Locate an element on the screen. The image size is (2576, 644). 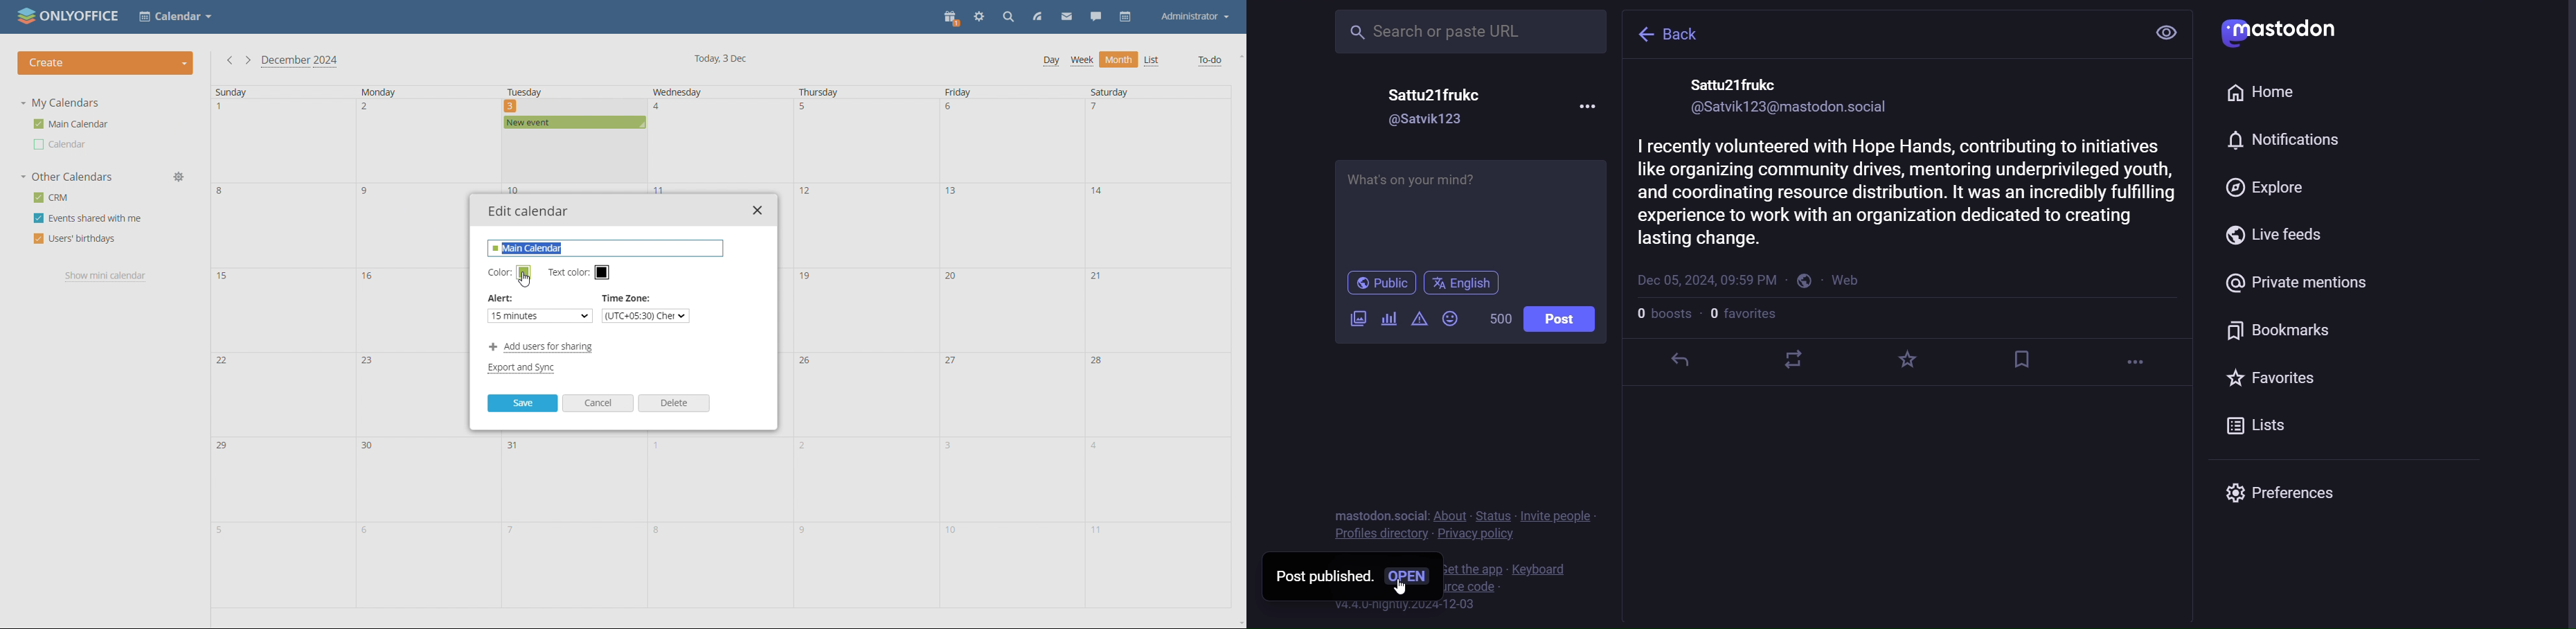
number of followers is located at coordinates (1741, 315).